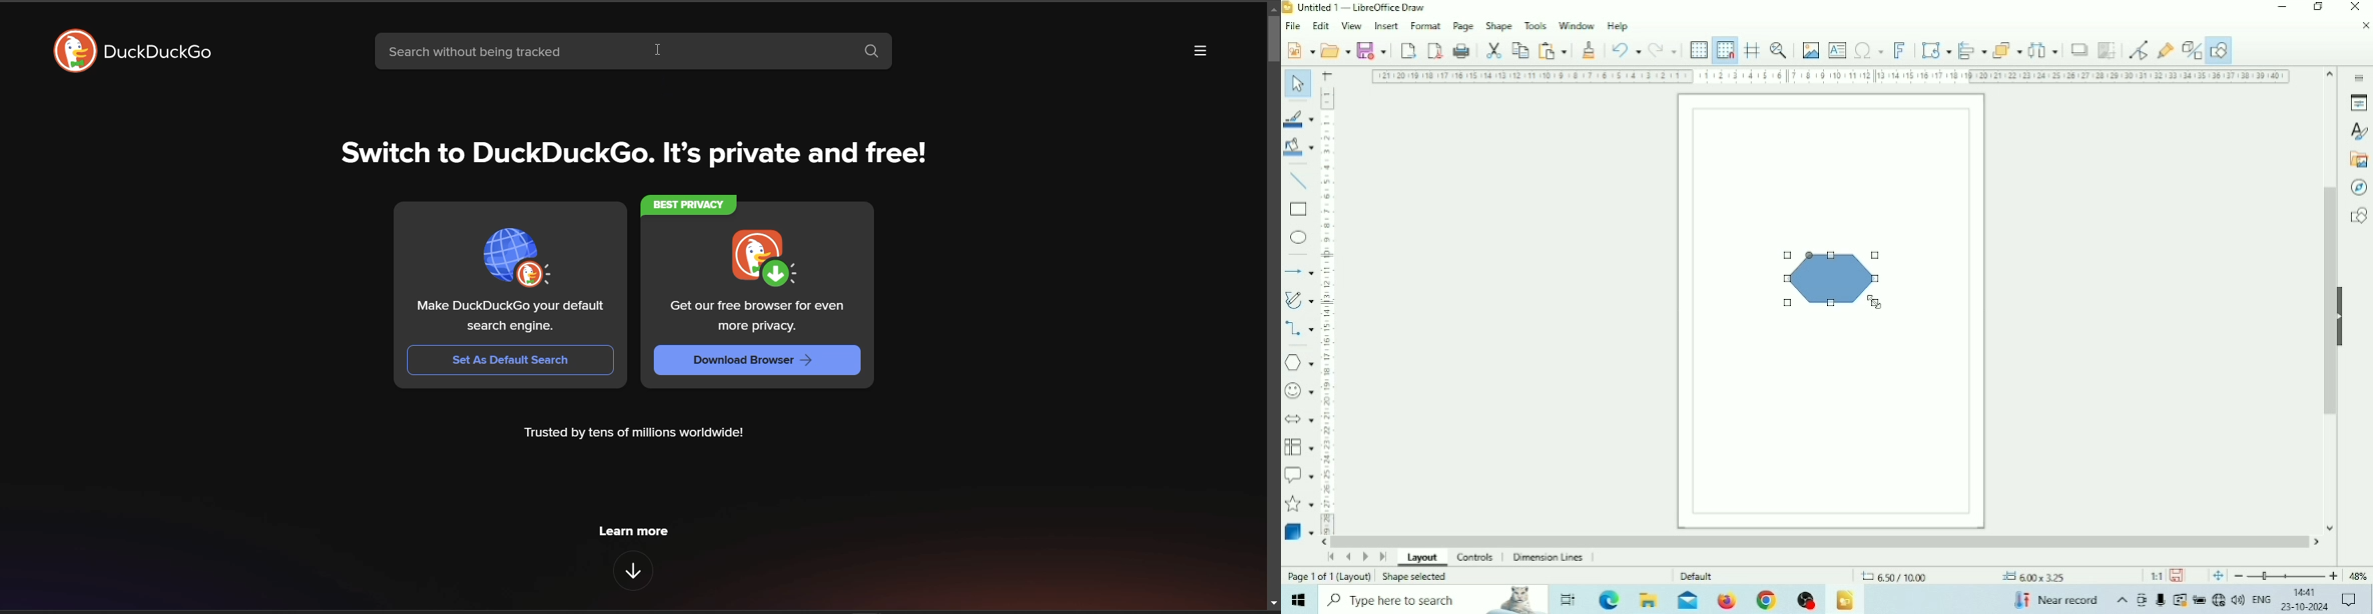 This screenshot has height=616, width=2380. Describe the element at coordinates (1427, 25) in the screenshot. I see `Format` at that location.